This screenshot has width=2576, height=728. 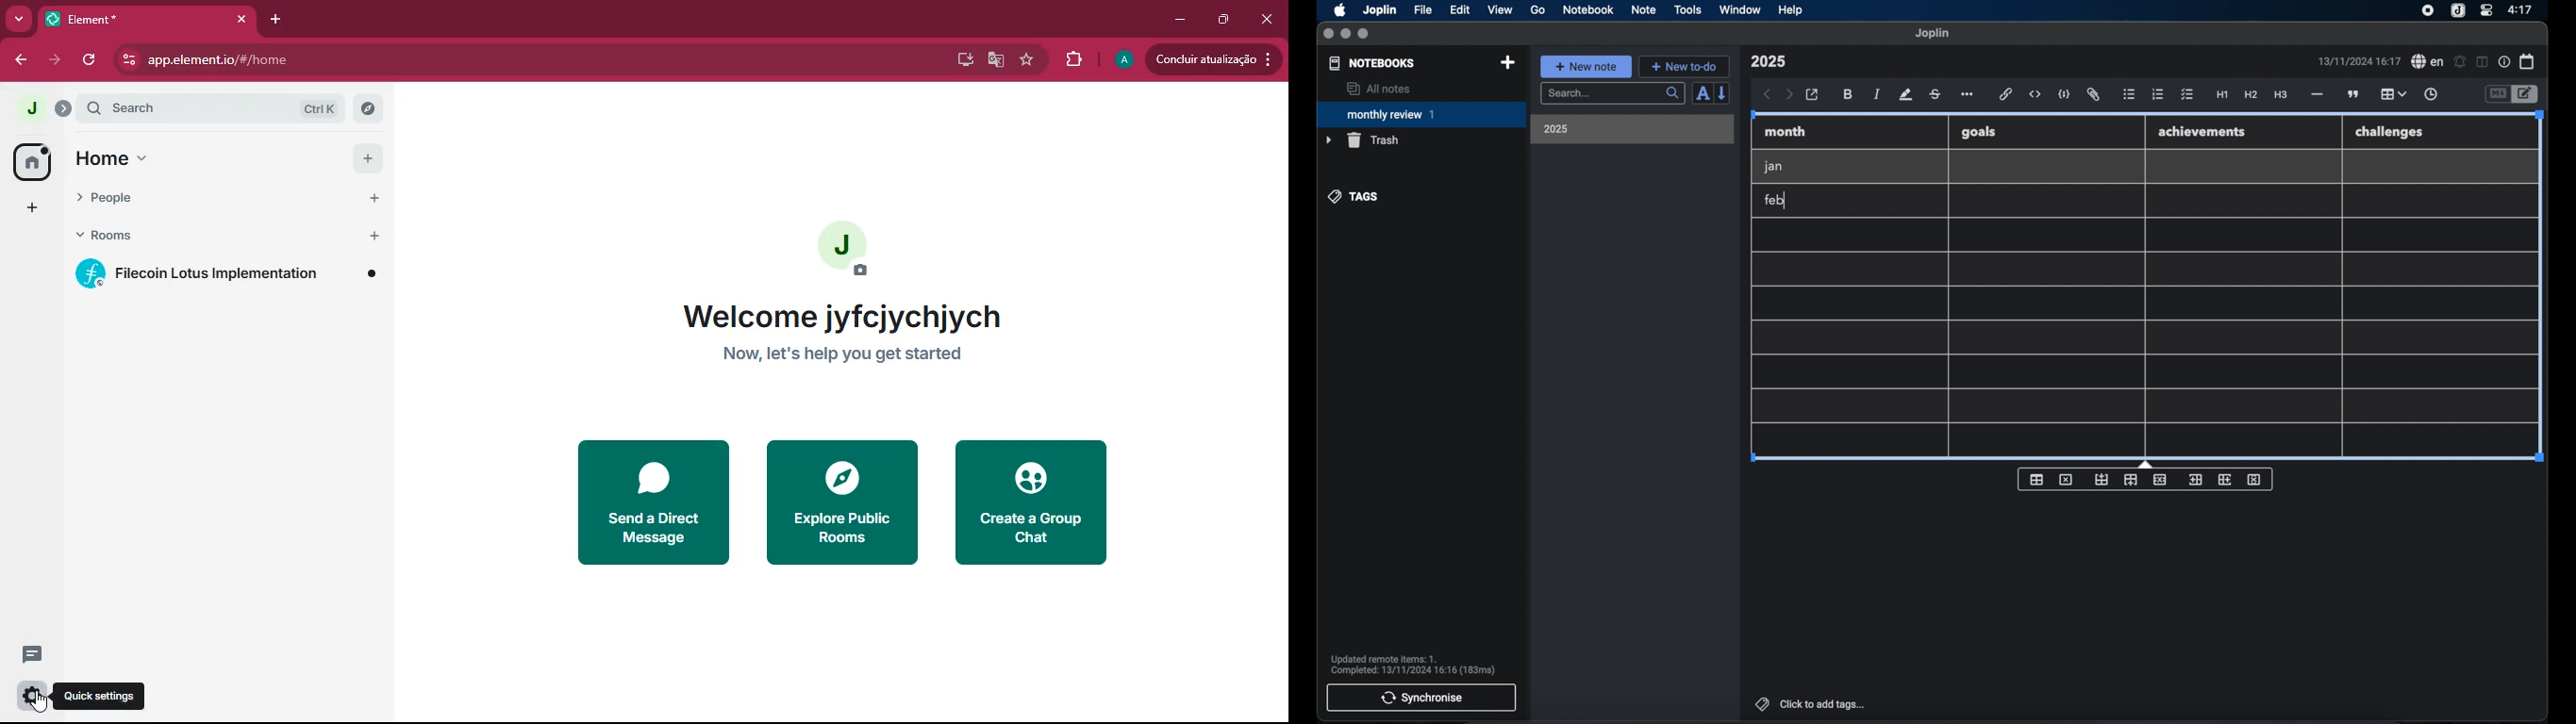 What do you see at coordinates (2035, 95) in the screenshot?
I see `inline code` at bounding box center [2035, 95].